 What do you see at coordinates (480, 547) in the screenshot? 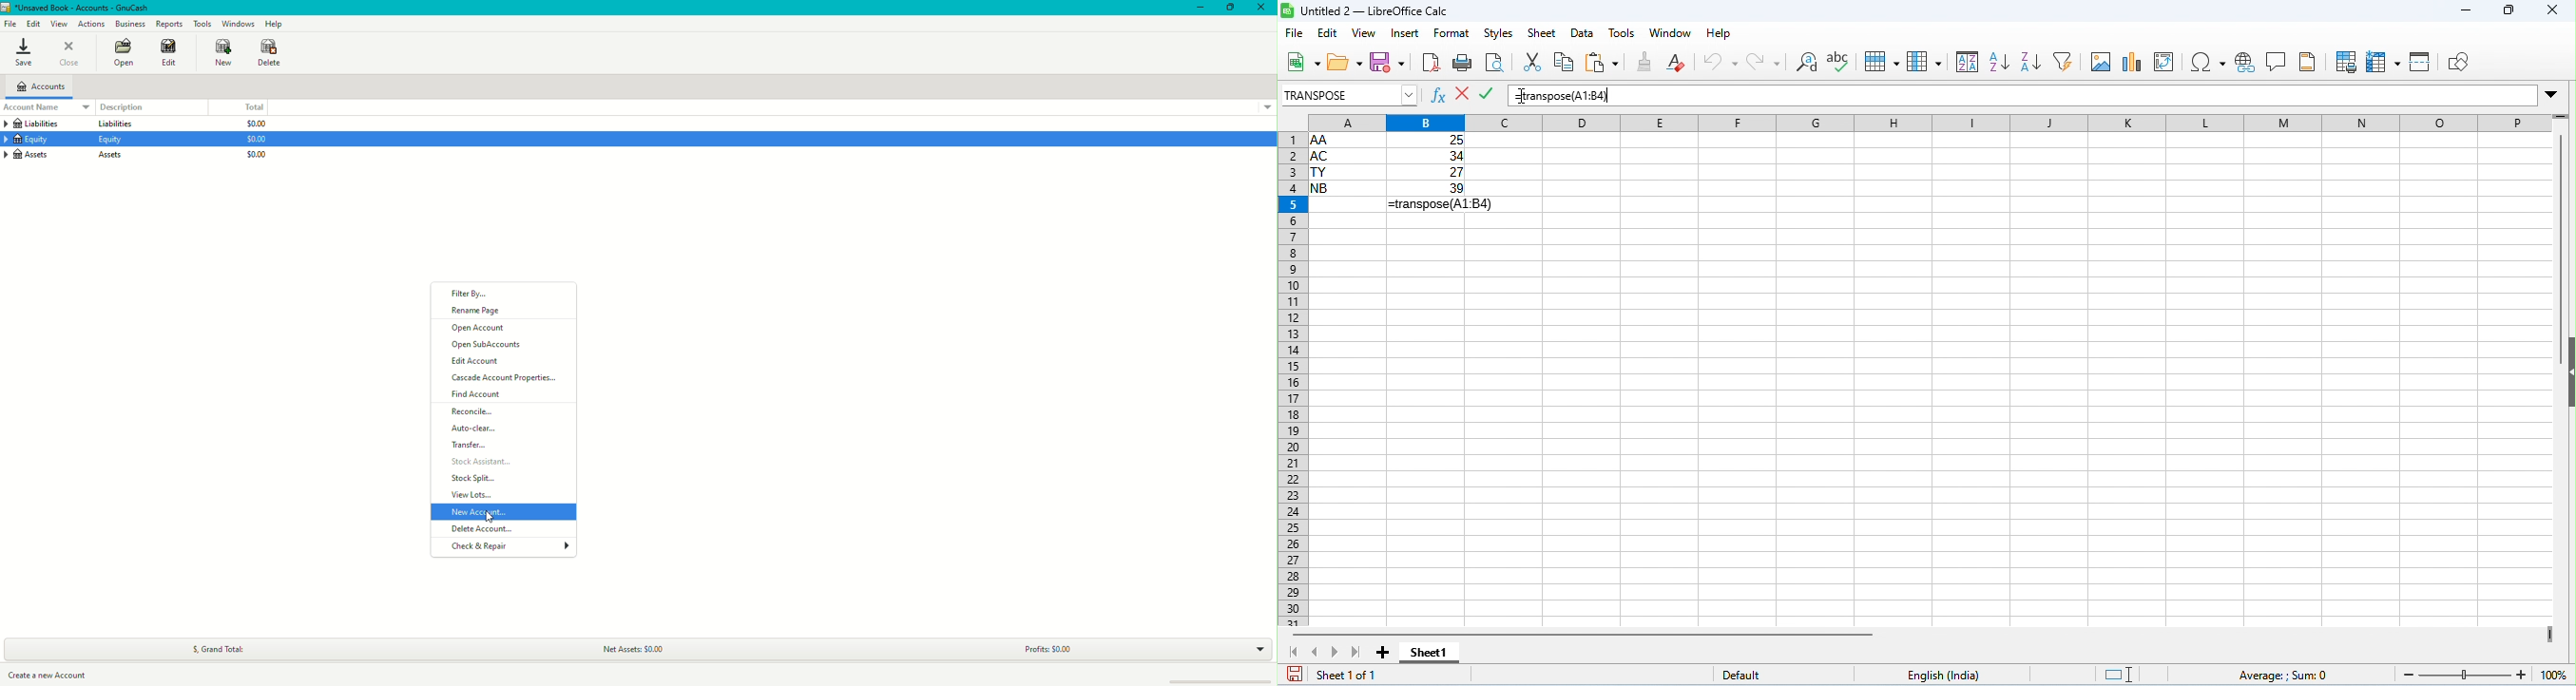
I see `Check & Repair` at bounding box center [480, 547].